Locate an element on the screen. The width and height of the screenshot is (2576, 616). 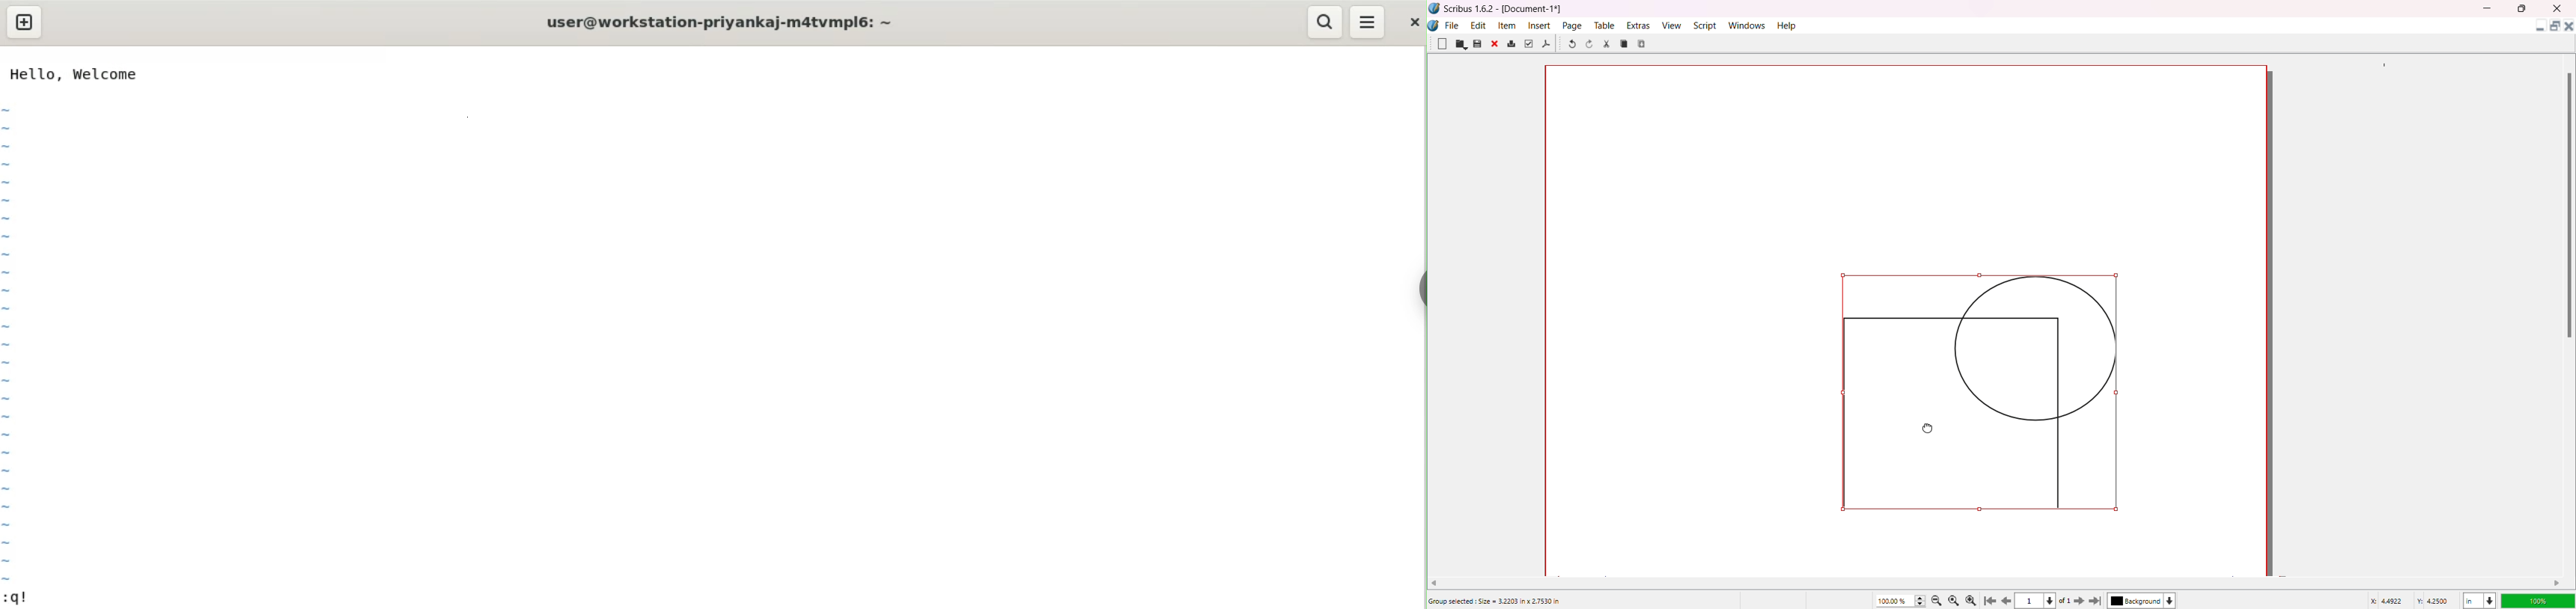
Edit is located at coordinates (1478, 25).